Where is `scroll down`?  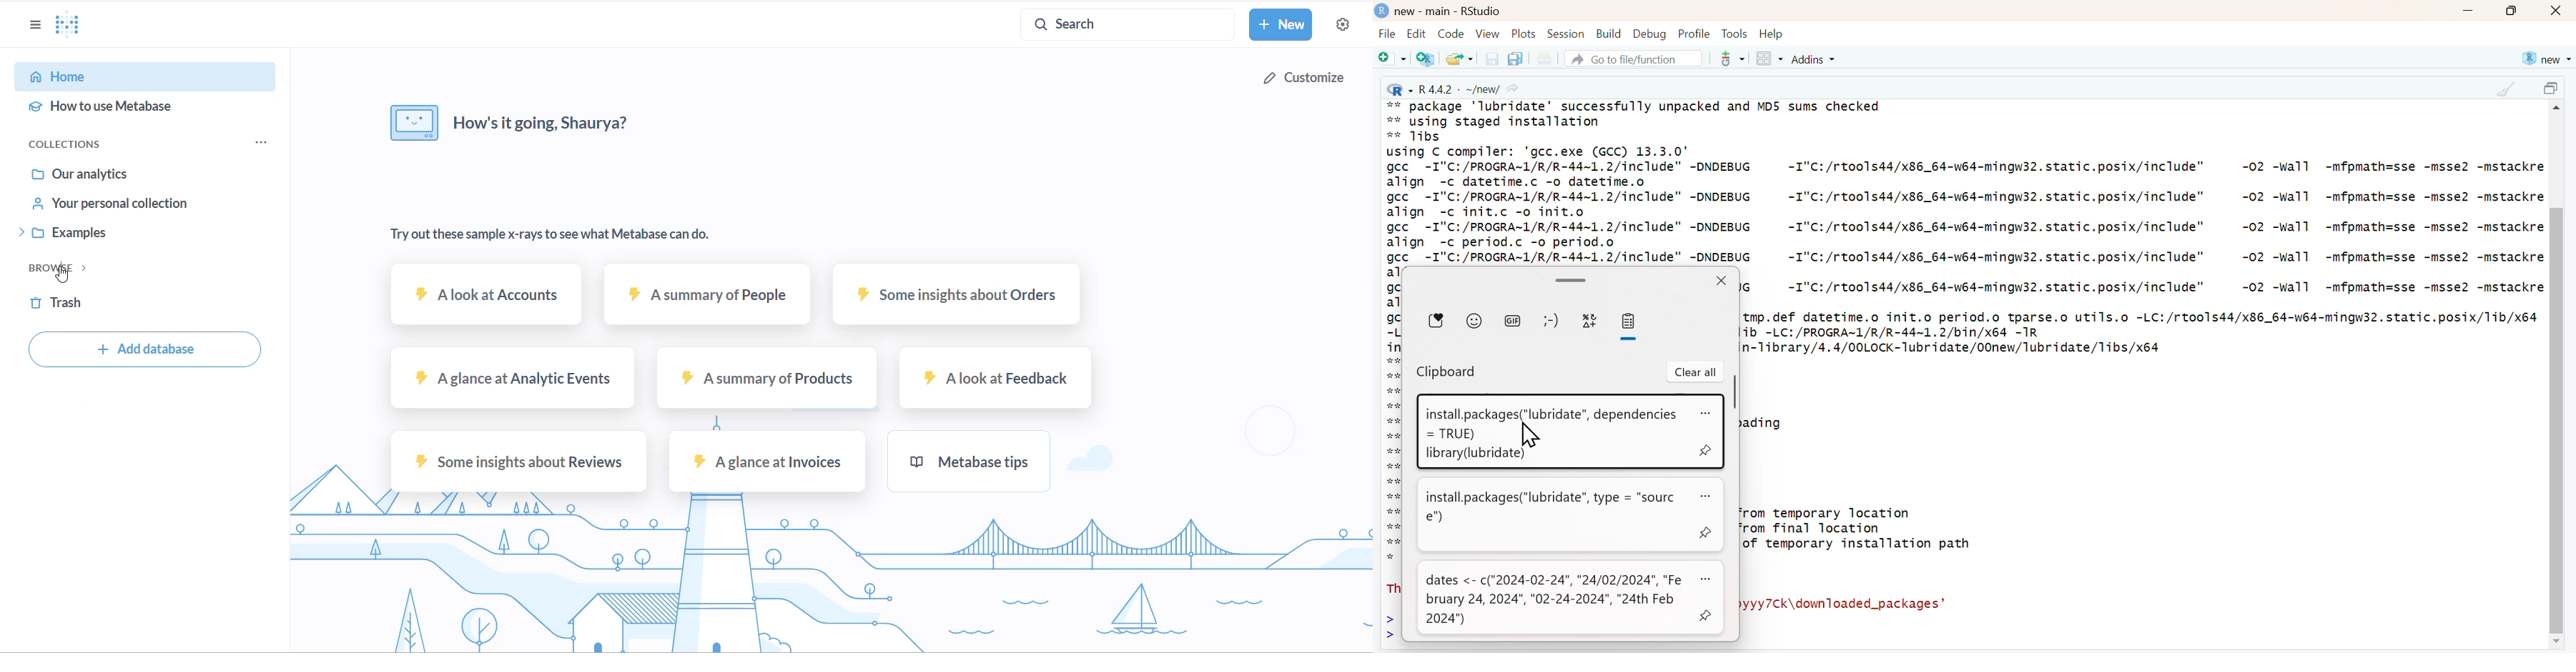 scroll down is located at coordinates (2555, 642).